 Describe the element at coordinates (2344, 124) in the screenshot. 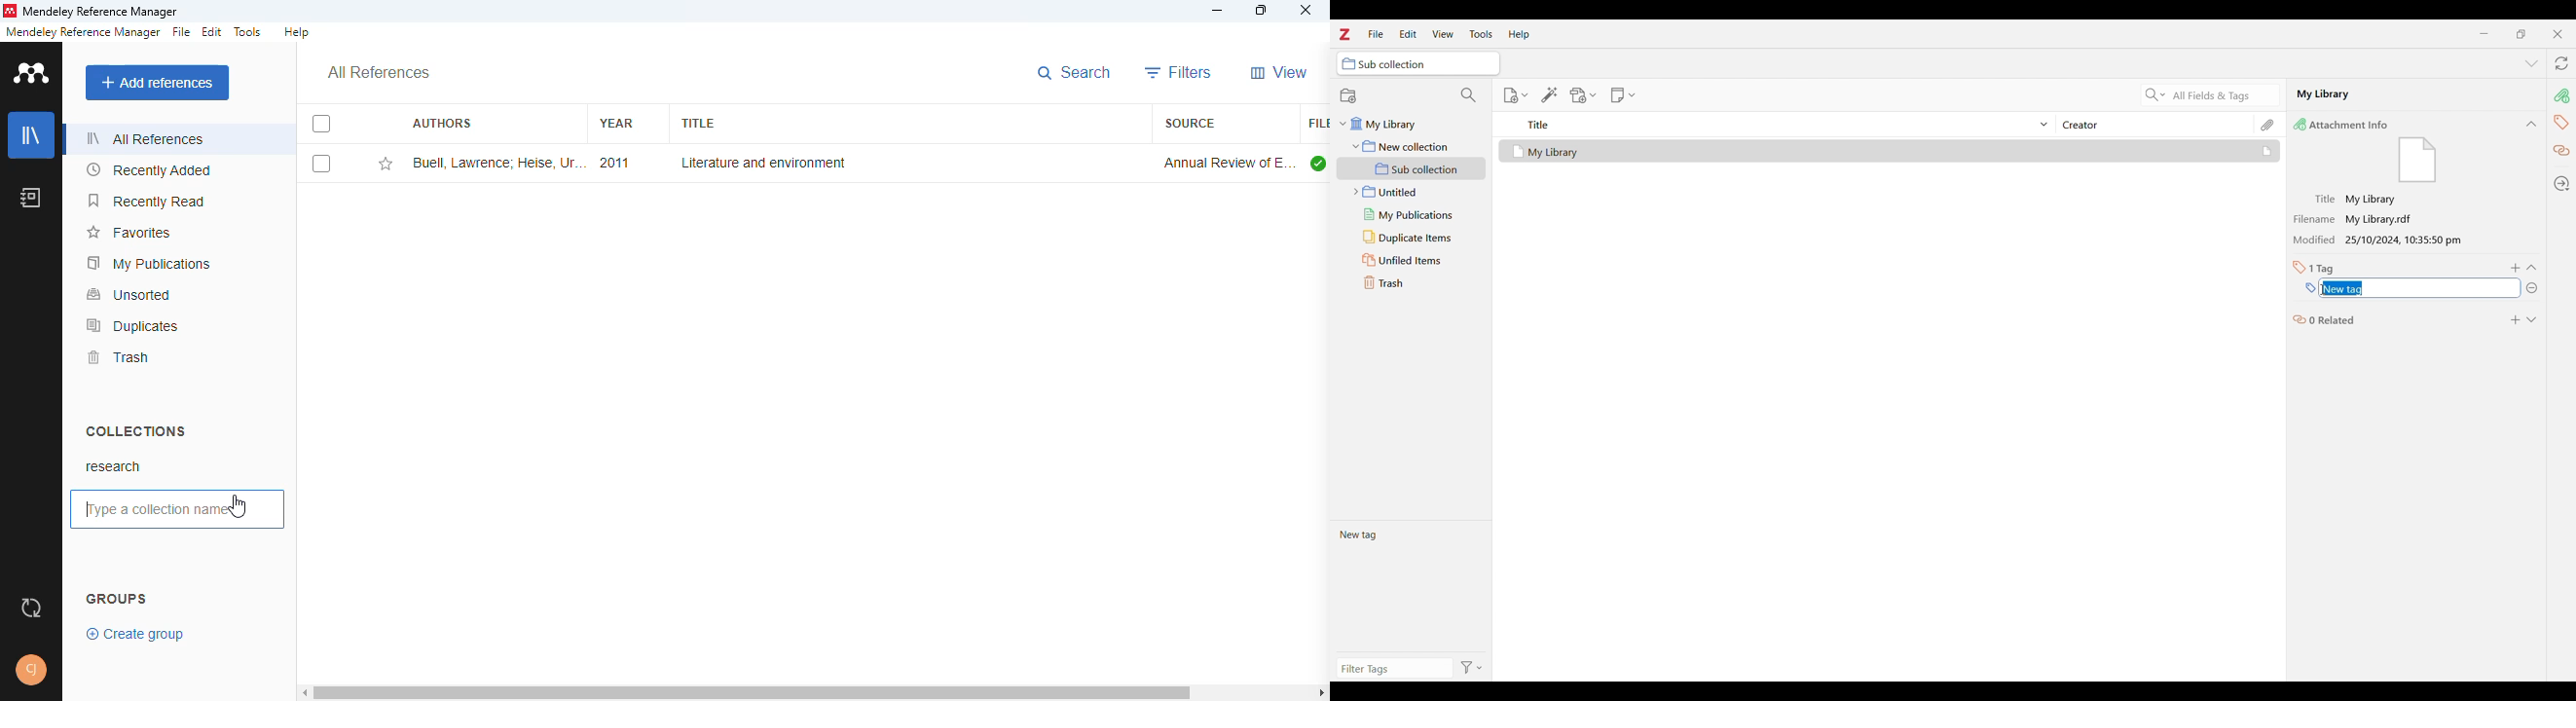

I see `Attachment Info` at that location.